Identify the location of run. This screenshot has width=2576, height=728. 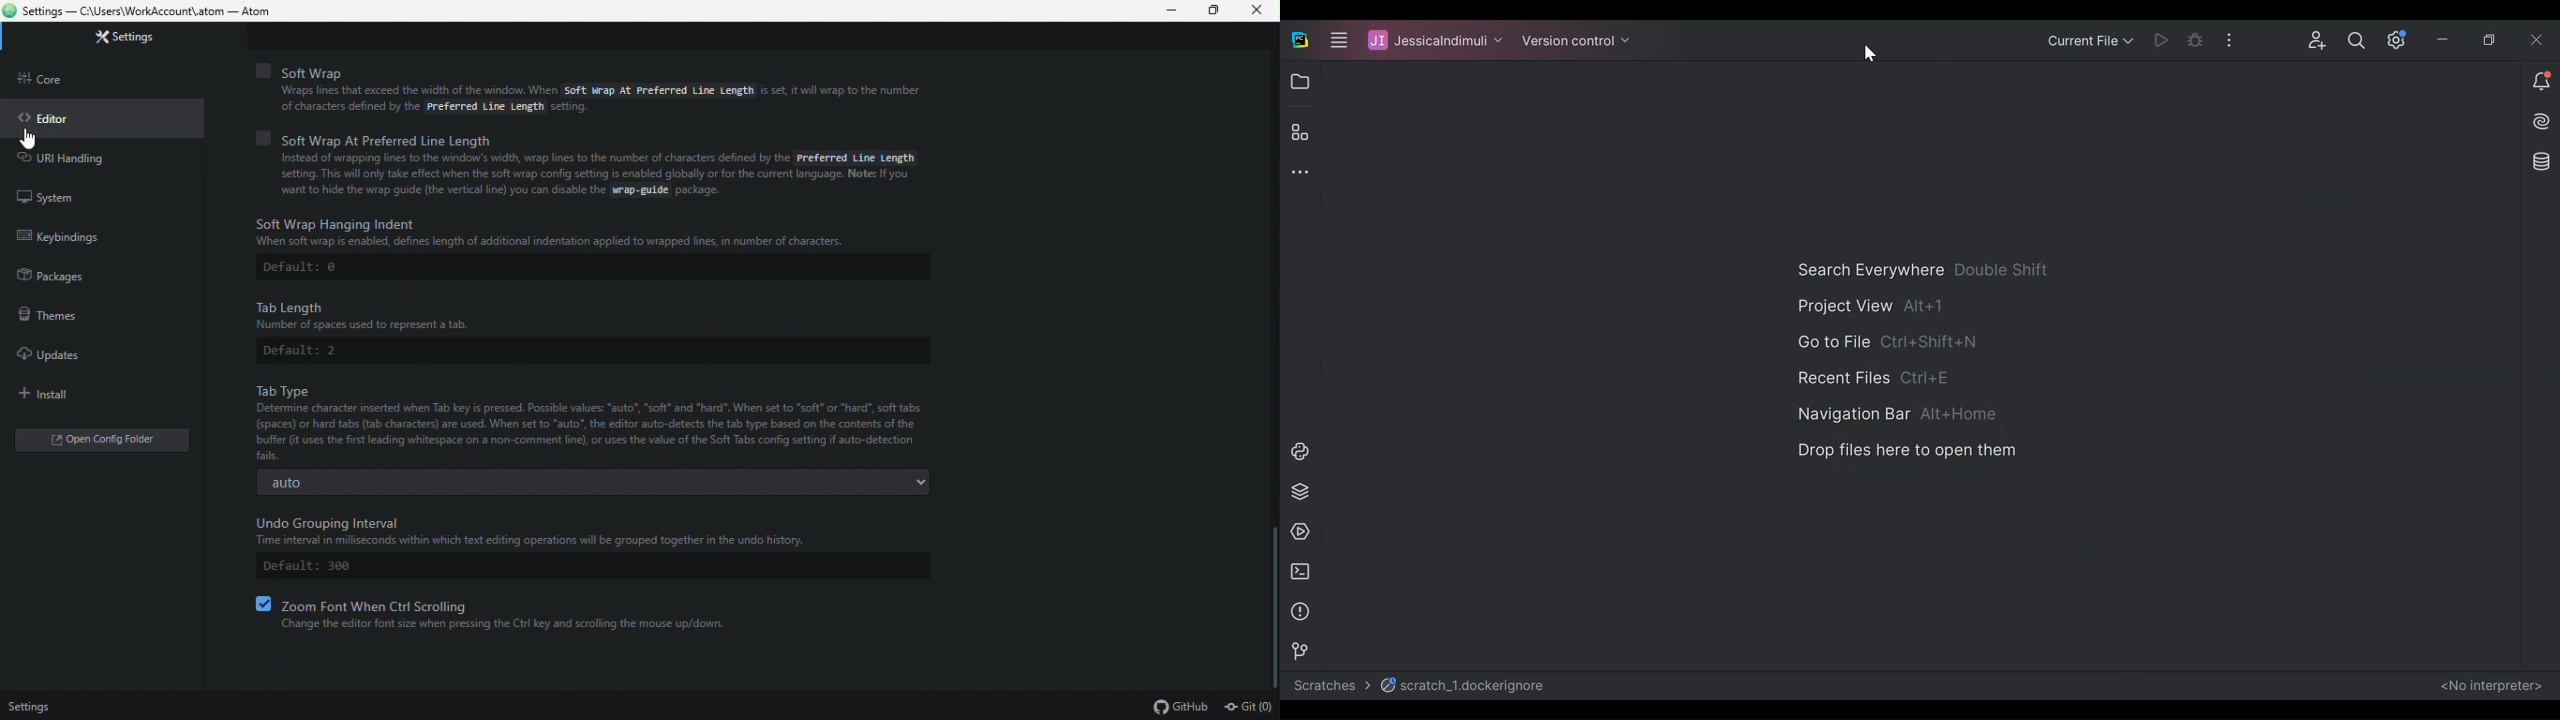
(2165, 41).